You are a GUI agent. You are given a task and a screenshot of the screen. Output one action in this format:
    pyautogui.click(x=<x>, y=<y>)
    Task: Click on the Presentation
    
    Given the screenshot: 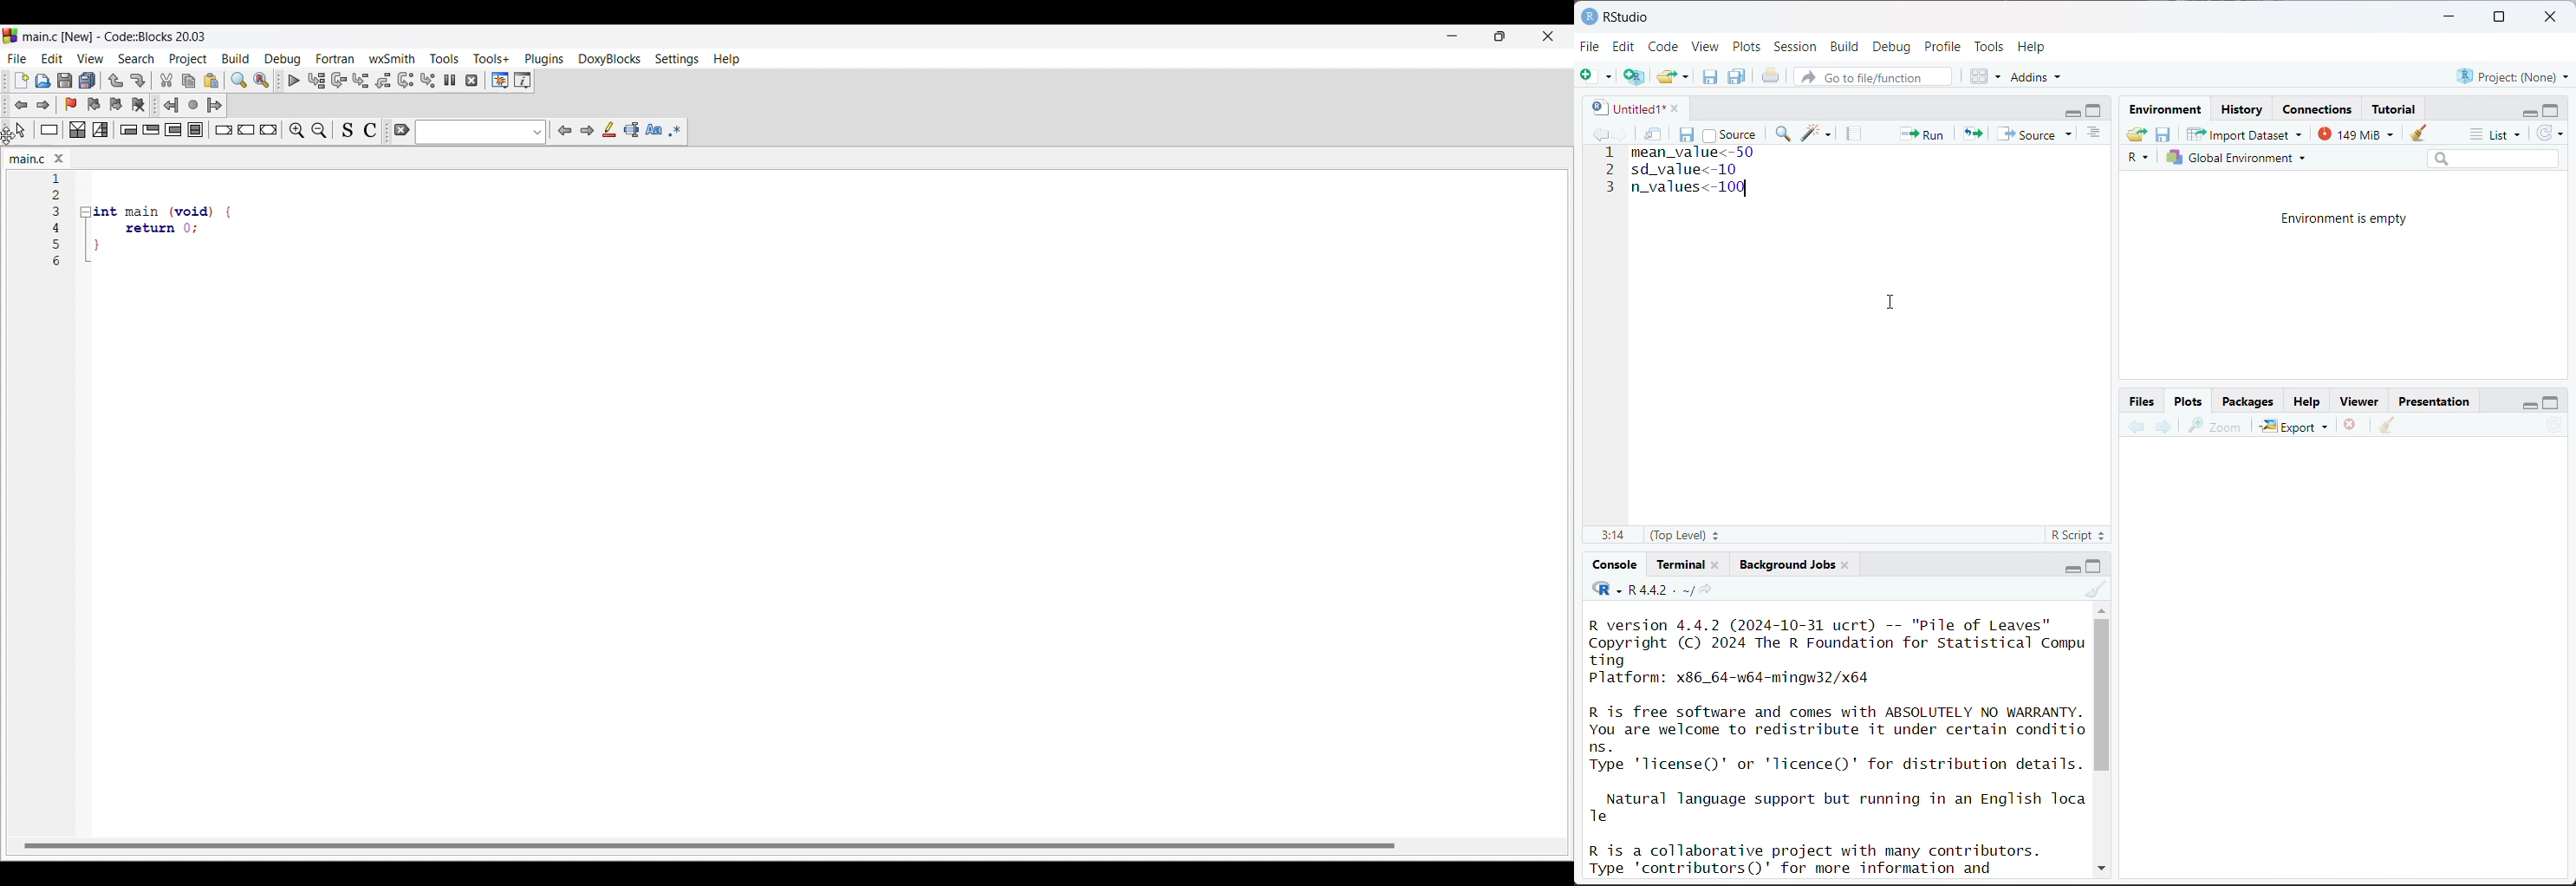 What is the action you would take?
    pyautogui.click(x=2435, y=402)
    